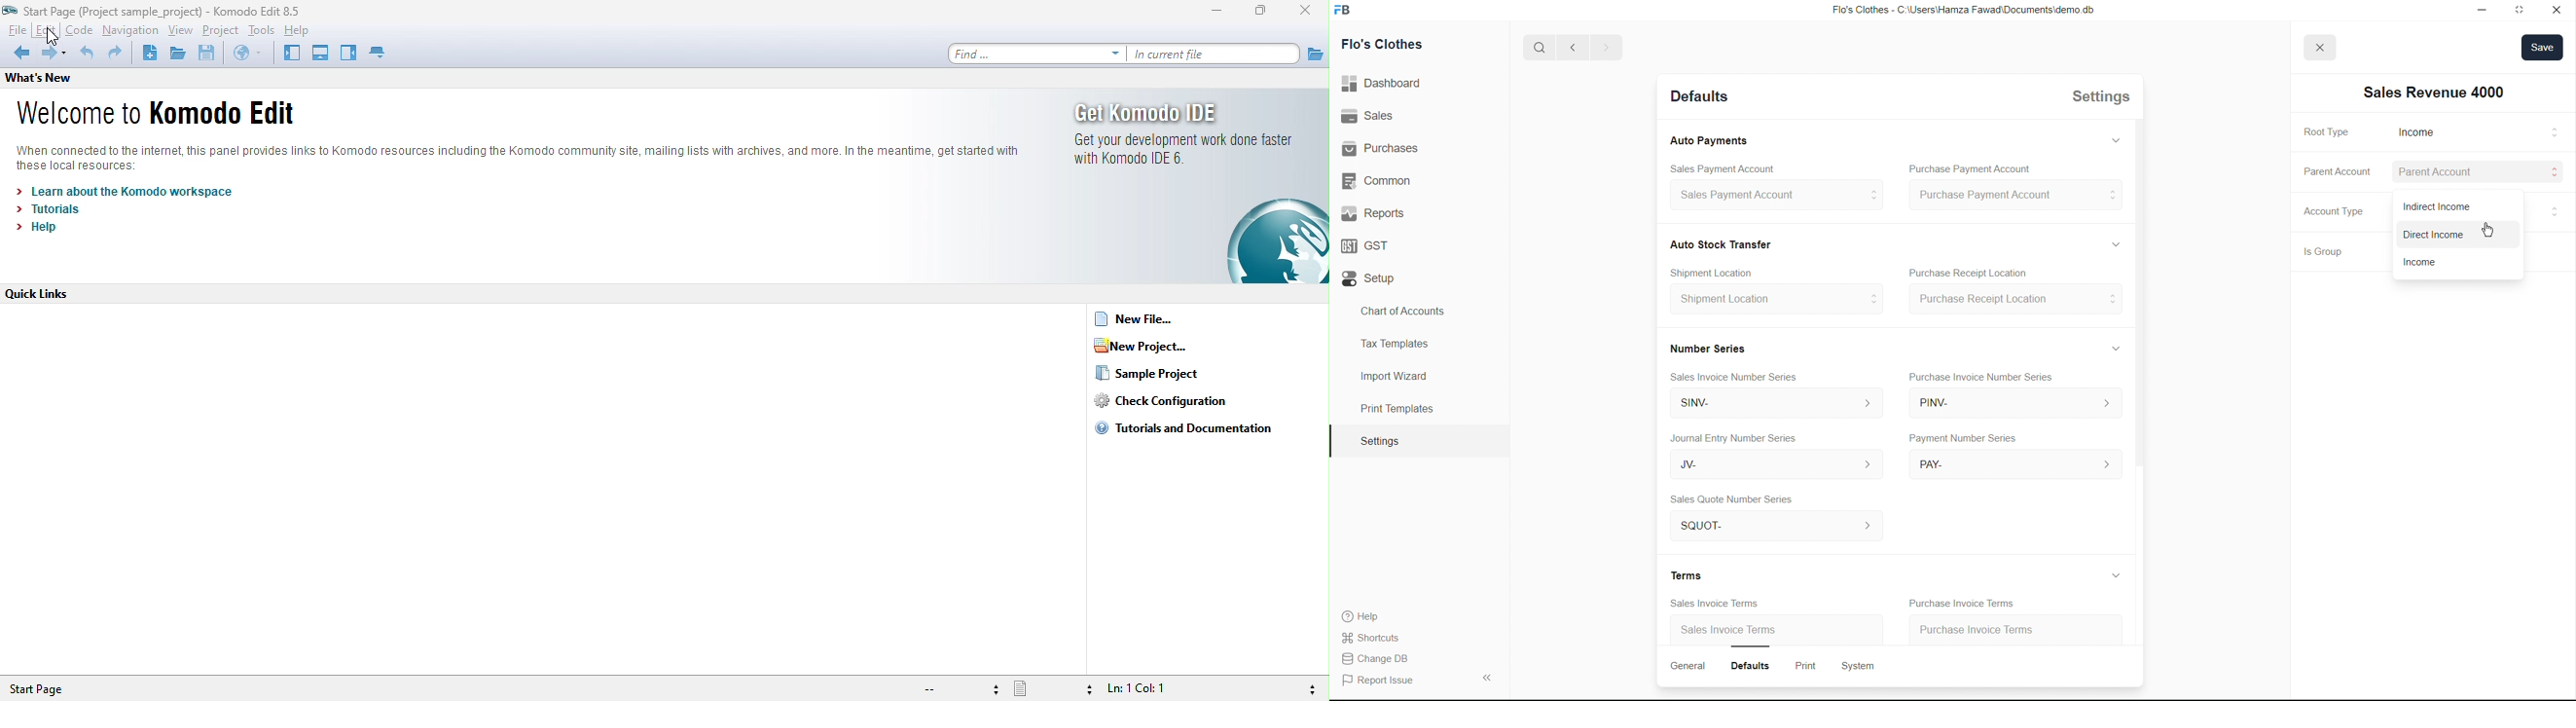 The width and height of the screenshot is (2576, 728). What do you see at coordinates (2324, 133) in the screenshot?
I see `Root Type` at bounding box center [2324, 133].